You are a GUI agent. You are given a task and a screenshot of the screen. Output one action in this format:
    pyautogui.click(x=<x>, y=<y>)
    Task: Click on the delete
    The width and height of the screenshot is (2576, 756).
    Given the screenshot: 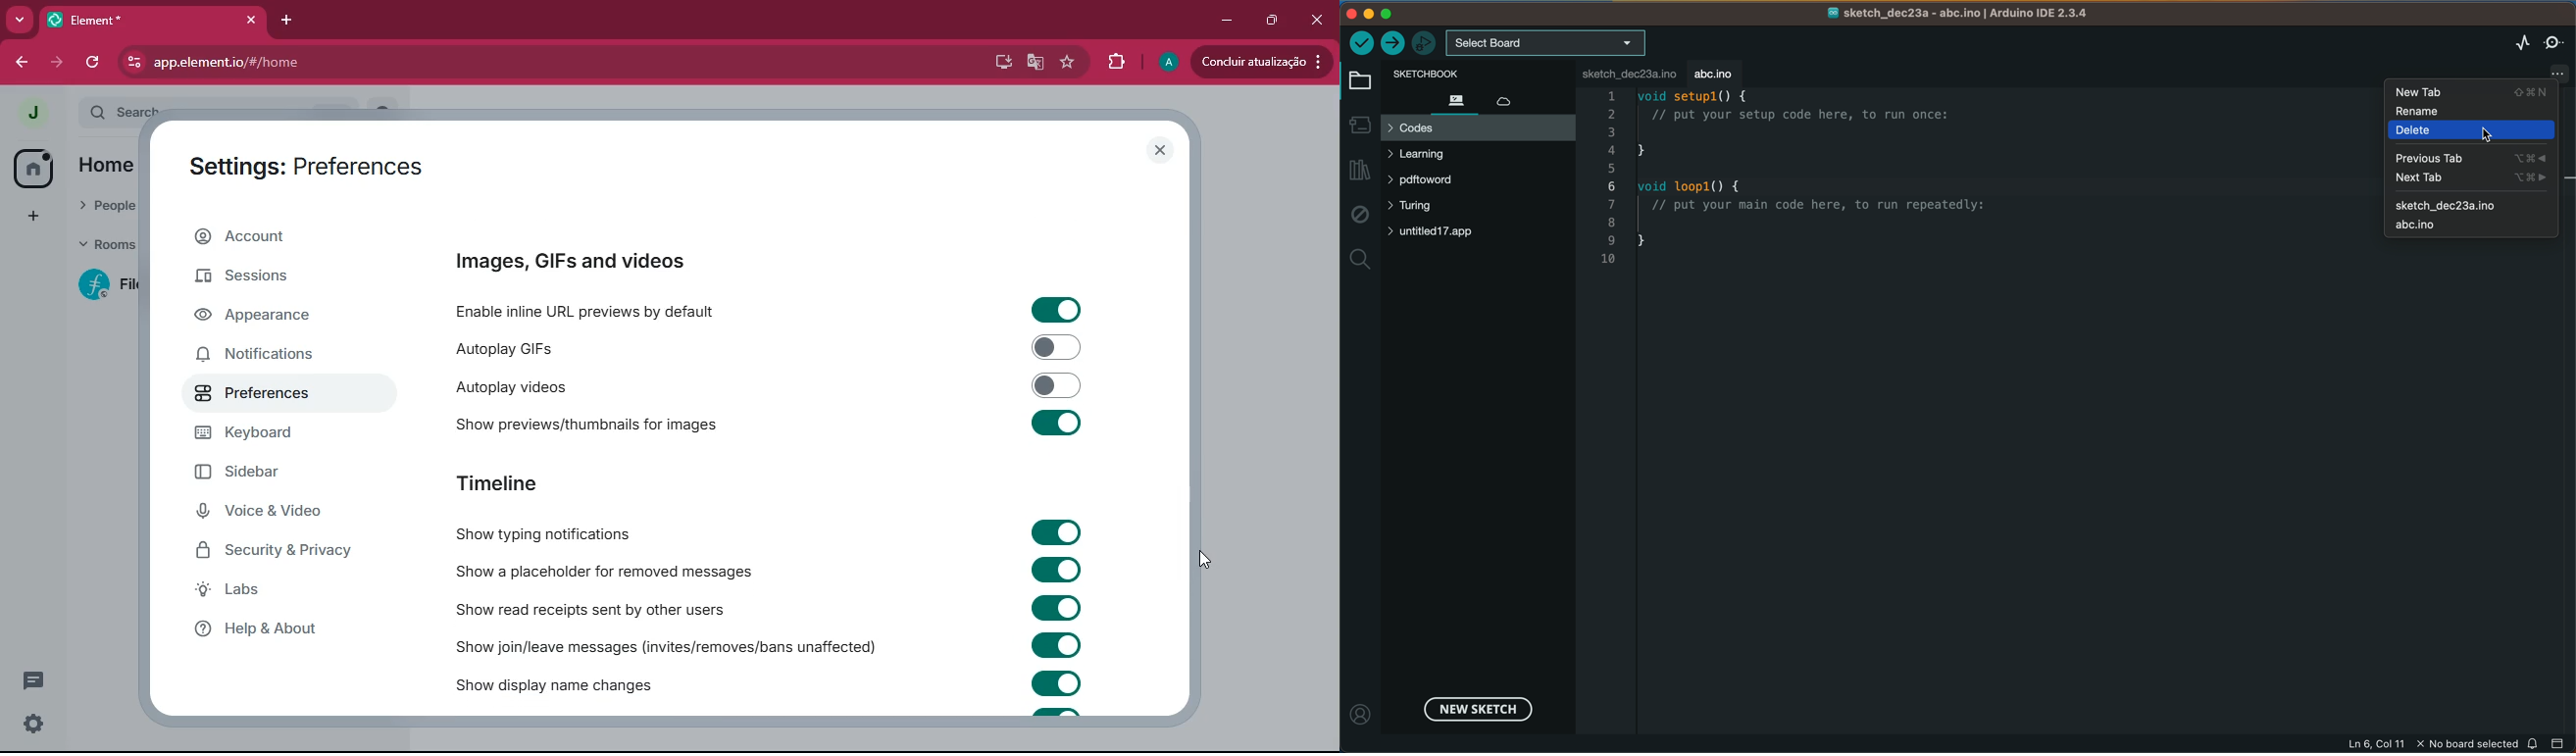 What is the action you would take?
    pyautogui.click(x=2472, y=133)
    